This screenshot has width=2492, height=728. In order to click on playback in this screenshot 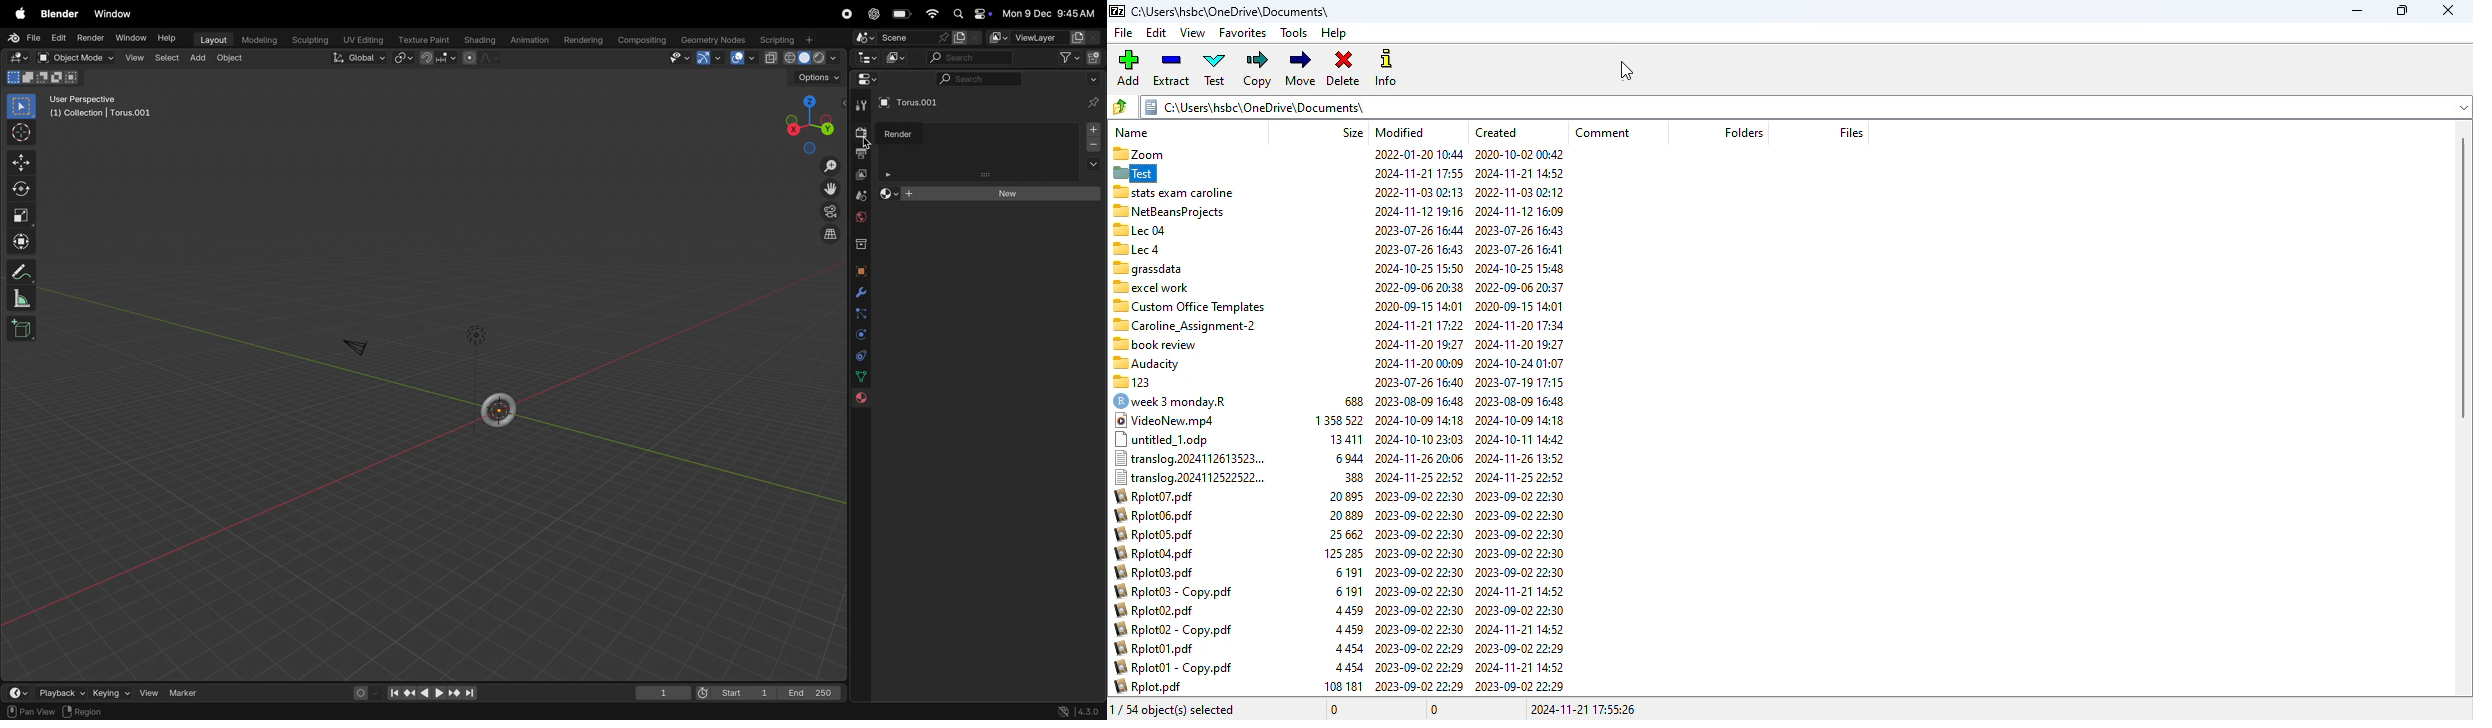, I will do `click(58, 693)`.